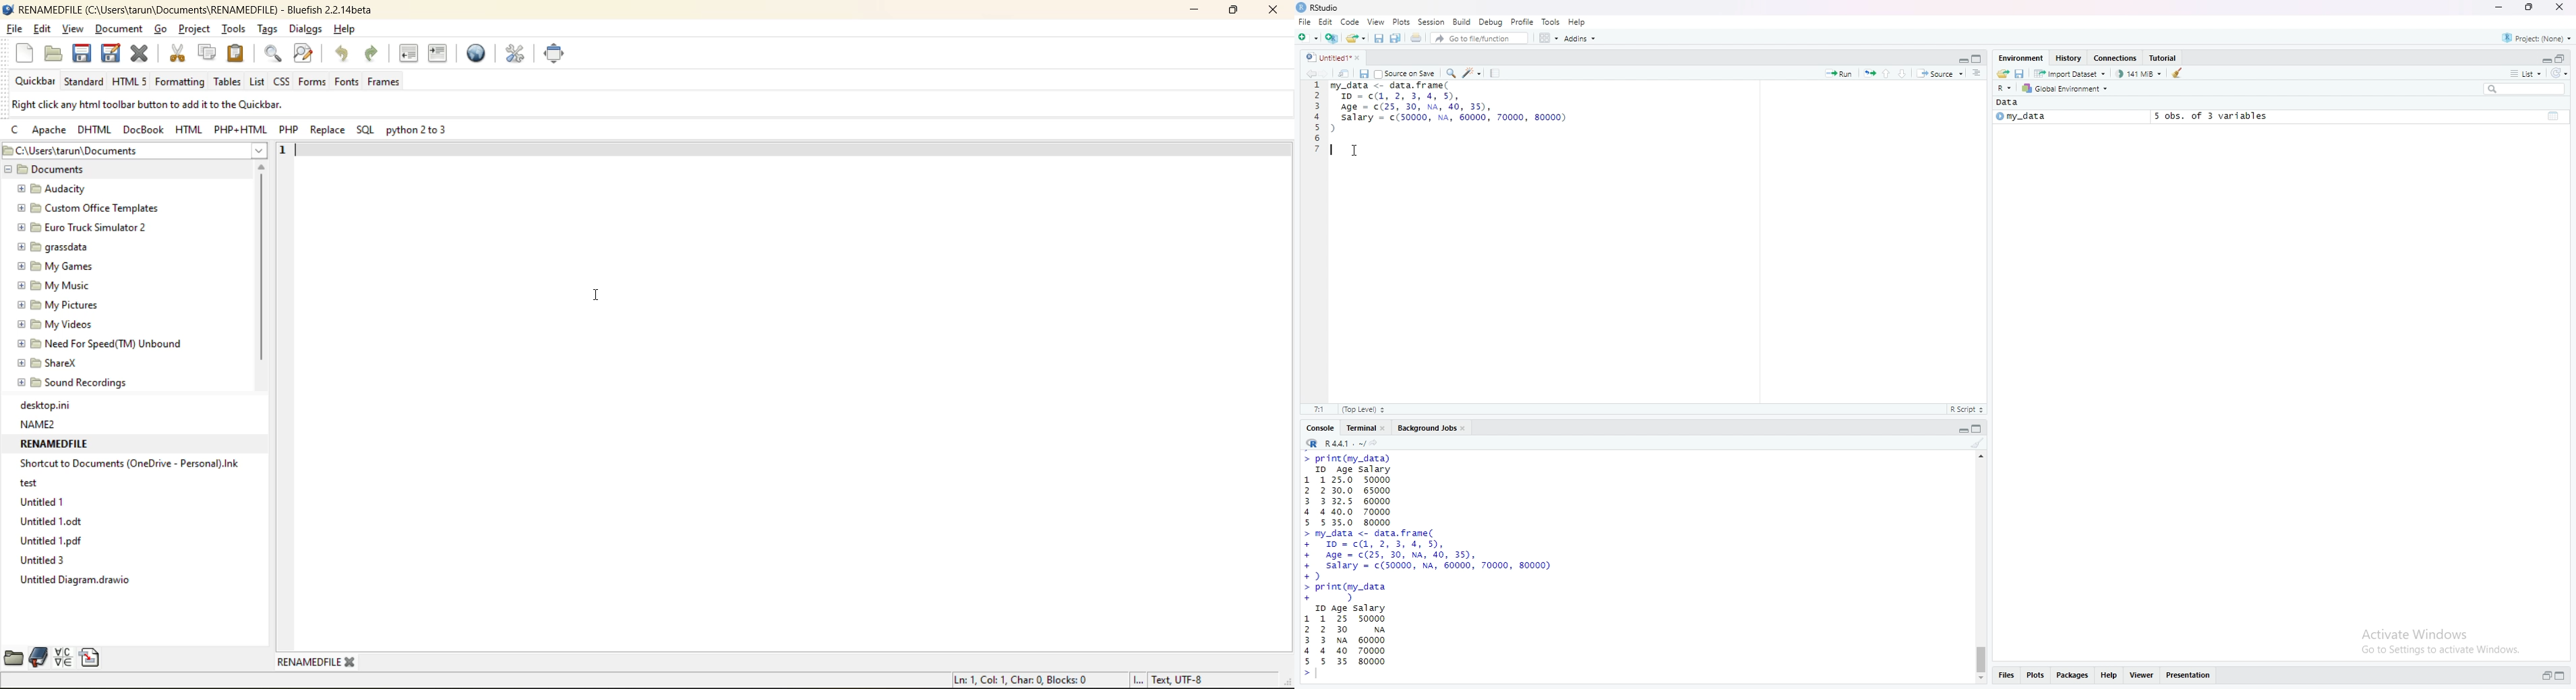 The image size is (2576, 700). Describe the element at coordinates (1497, 73) in the screenshot. I see `compile reports` at that location.